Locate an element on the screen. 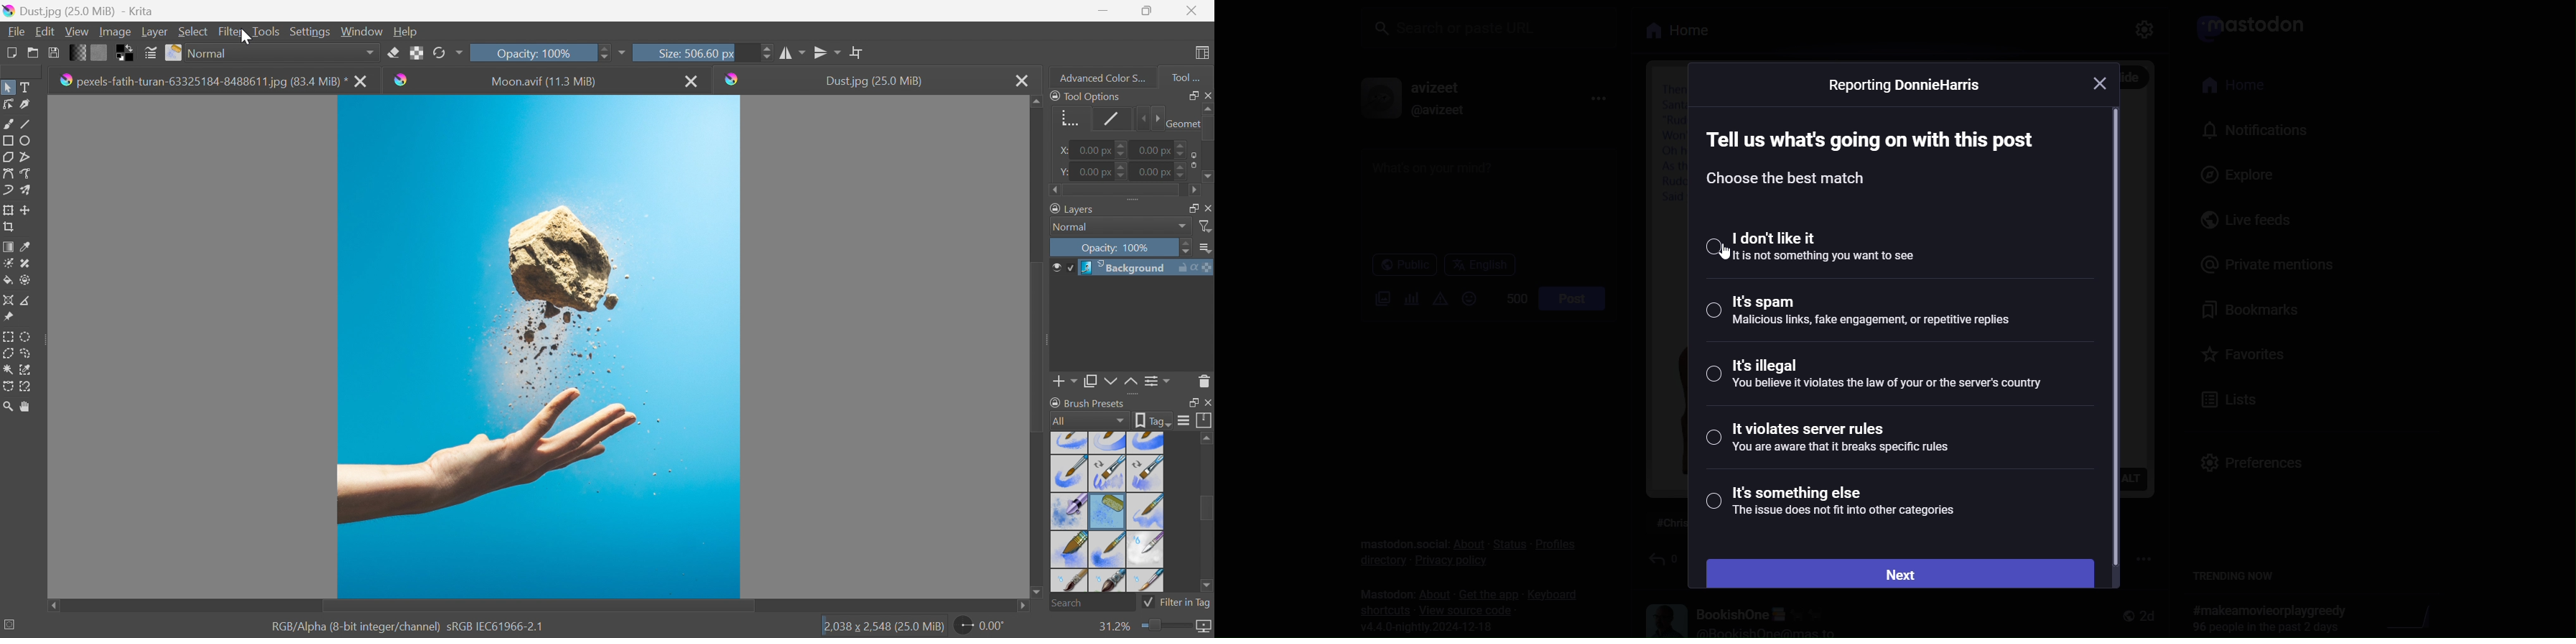 This screenshot has width=2576, height=644. It's spamMalicious links, fake engagement, or repetitive replies is located at coordinates (1861, 315).